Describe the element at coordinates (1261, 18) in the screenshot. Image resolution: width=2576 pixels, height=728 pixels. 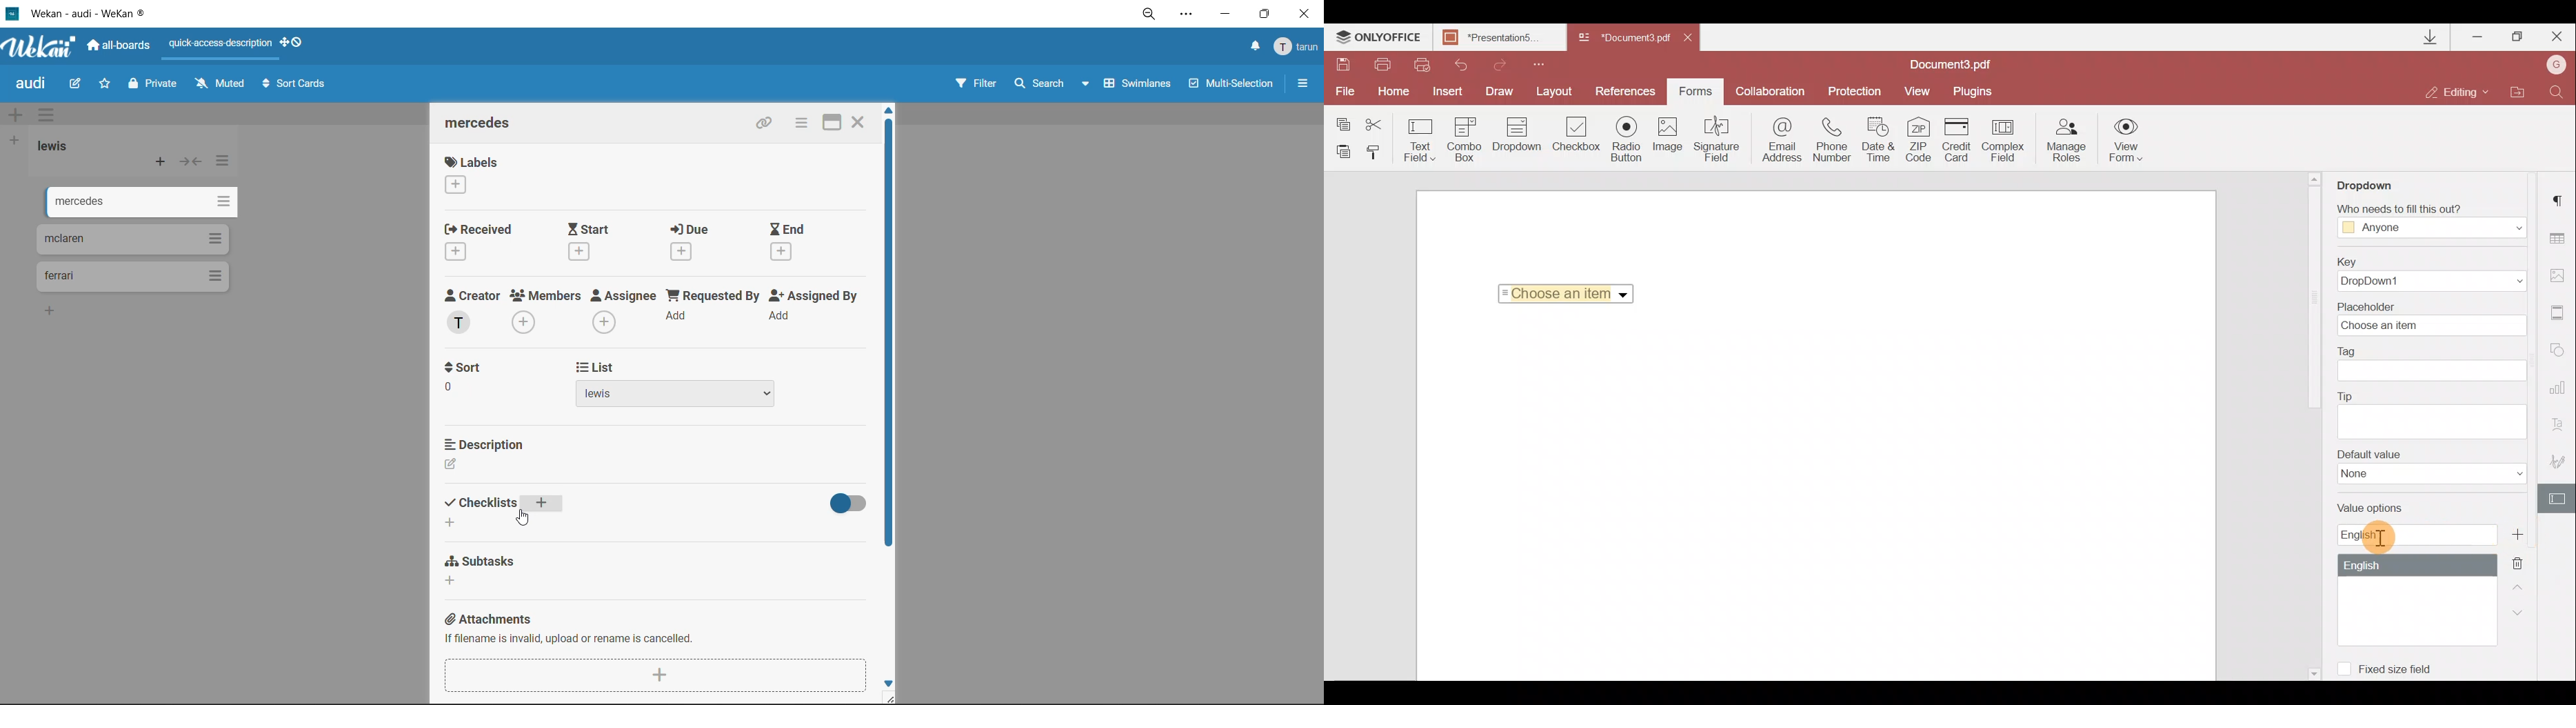
I see `maximize` at that location.